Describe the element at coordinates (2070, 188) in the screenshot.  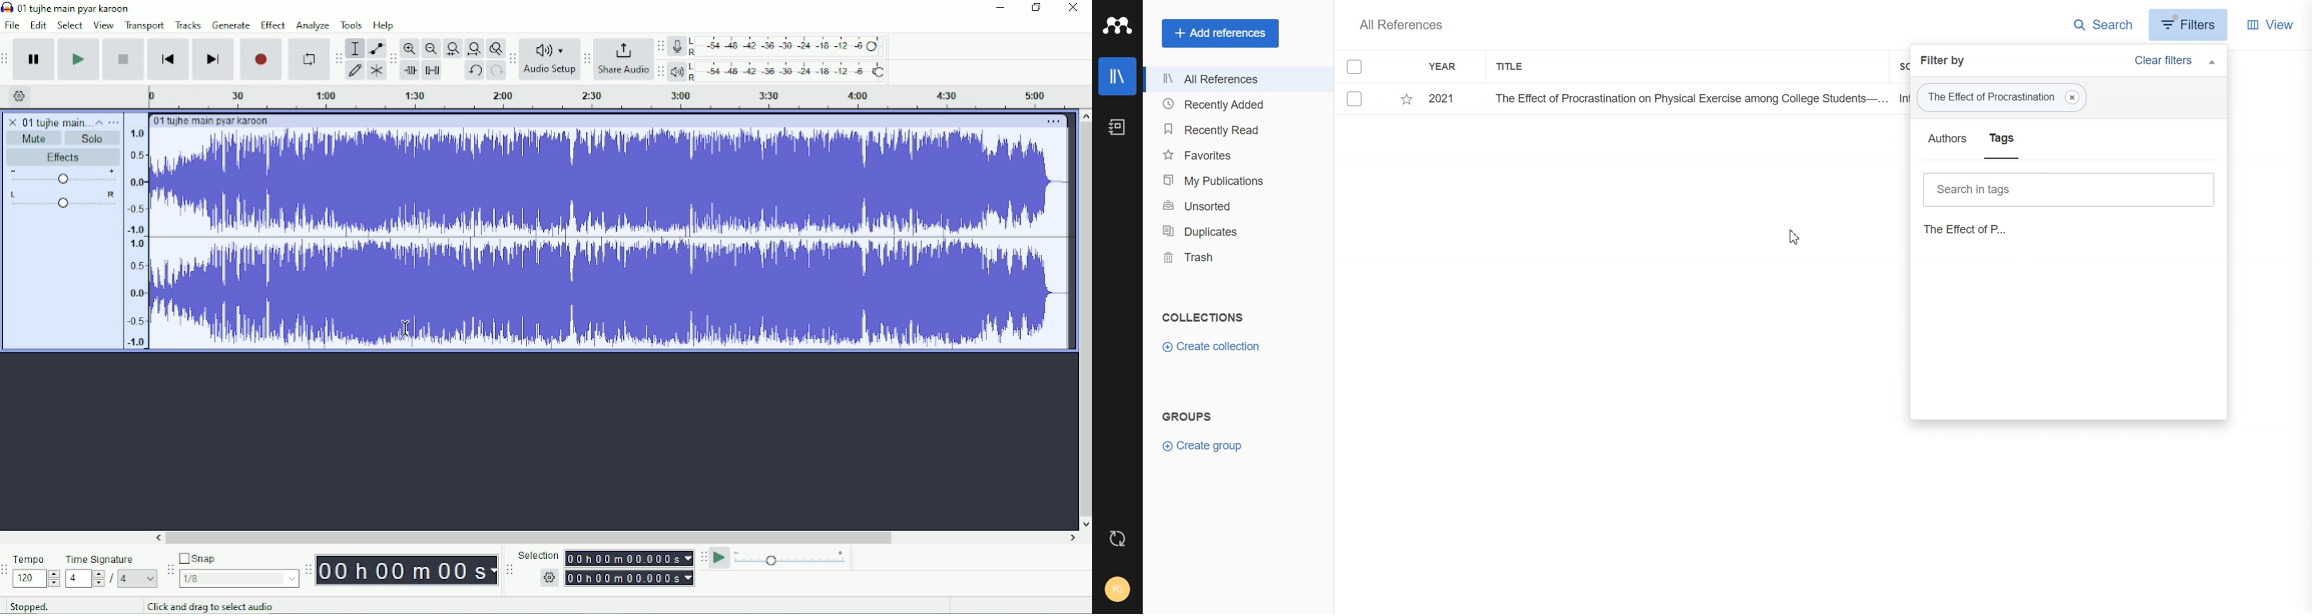
I see `Journal article` at that location.